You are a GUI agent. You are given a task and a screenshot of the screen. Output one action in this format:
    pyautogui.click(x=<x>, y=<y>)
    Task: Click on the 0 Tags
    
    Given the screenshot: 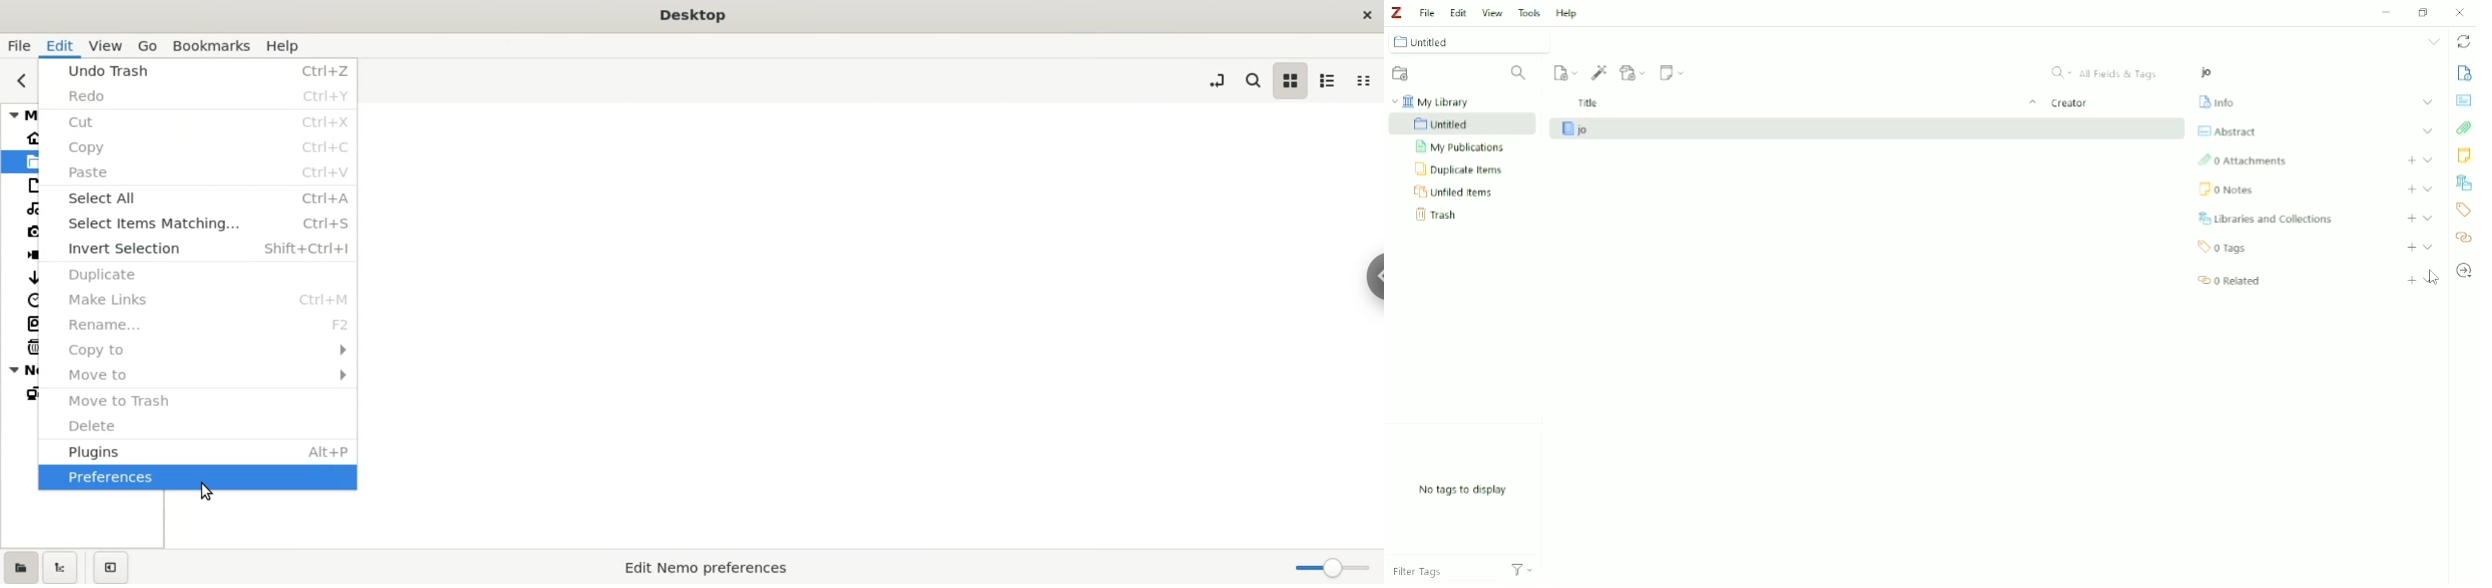 What is the action you would take?
    pyautogui.click(x=2221, y=249)
    